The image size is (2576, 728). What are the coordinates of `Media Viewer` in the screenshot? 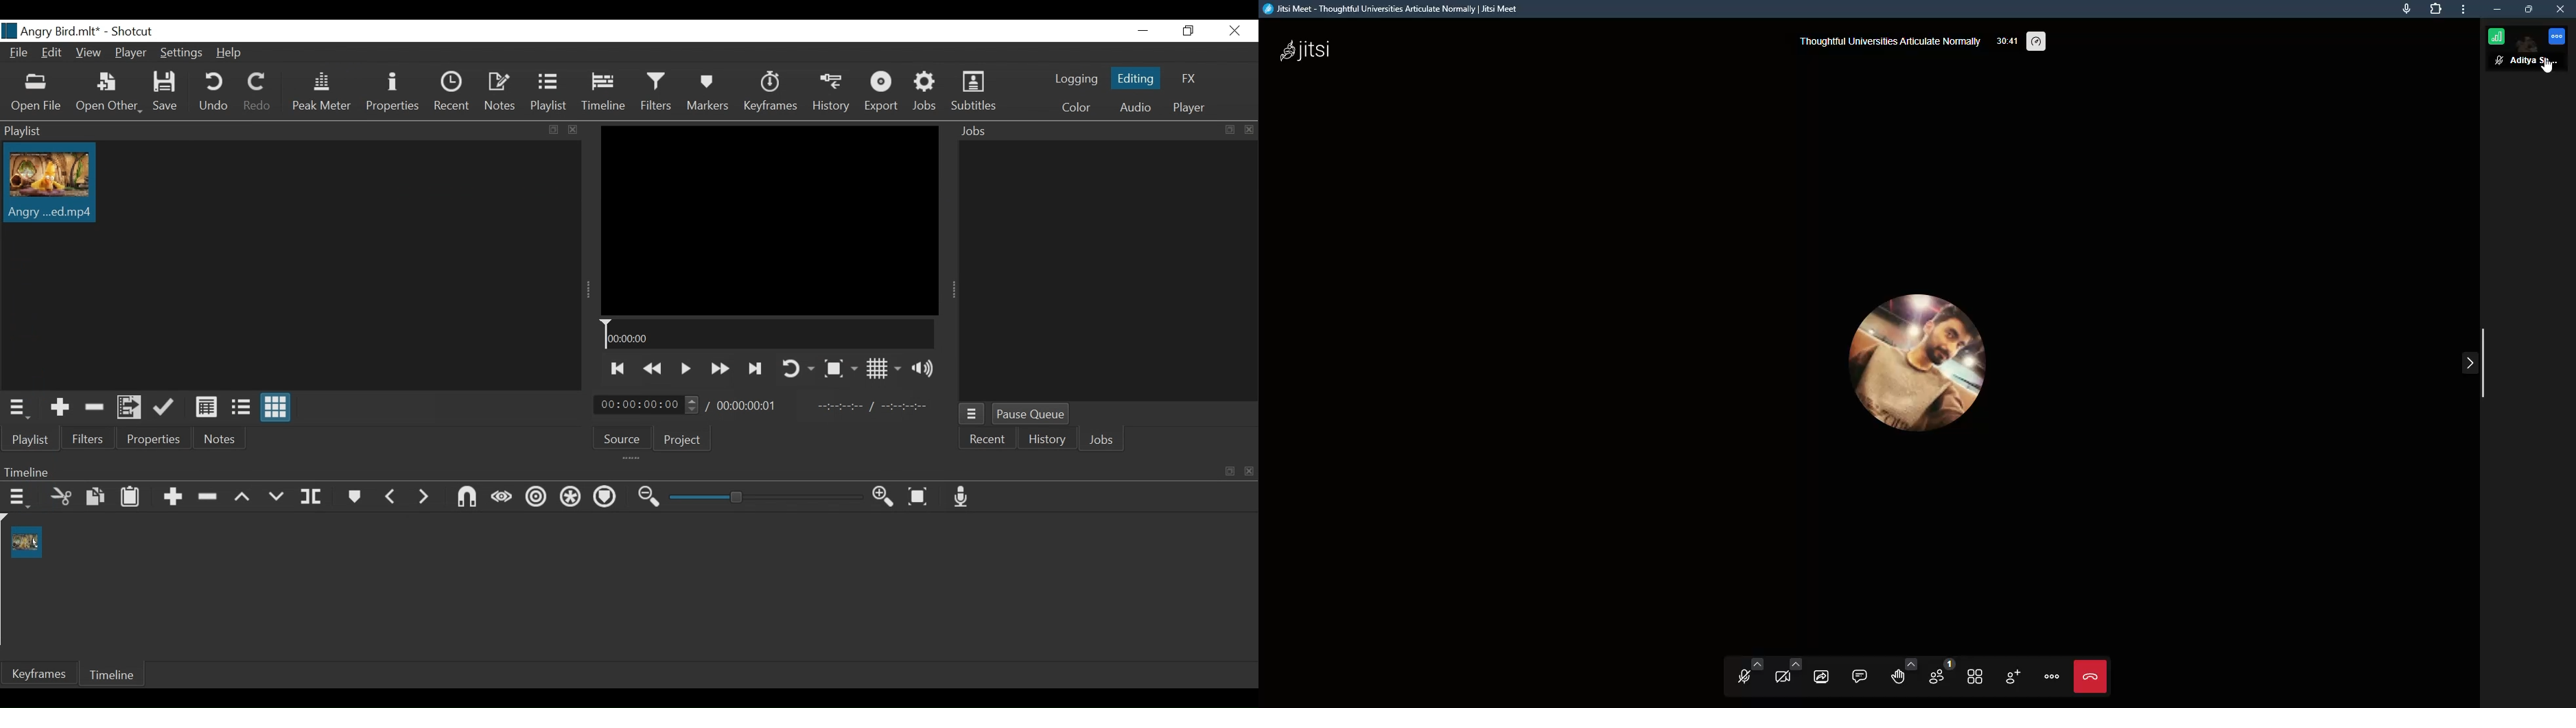 It's located at (769, 220).